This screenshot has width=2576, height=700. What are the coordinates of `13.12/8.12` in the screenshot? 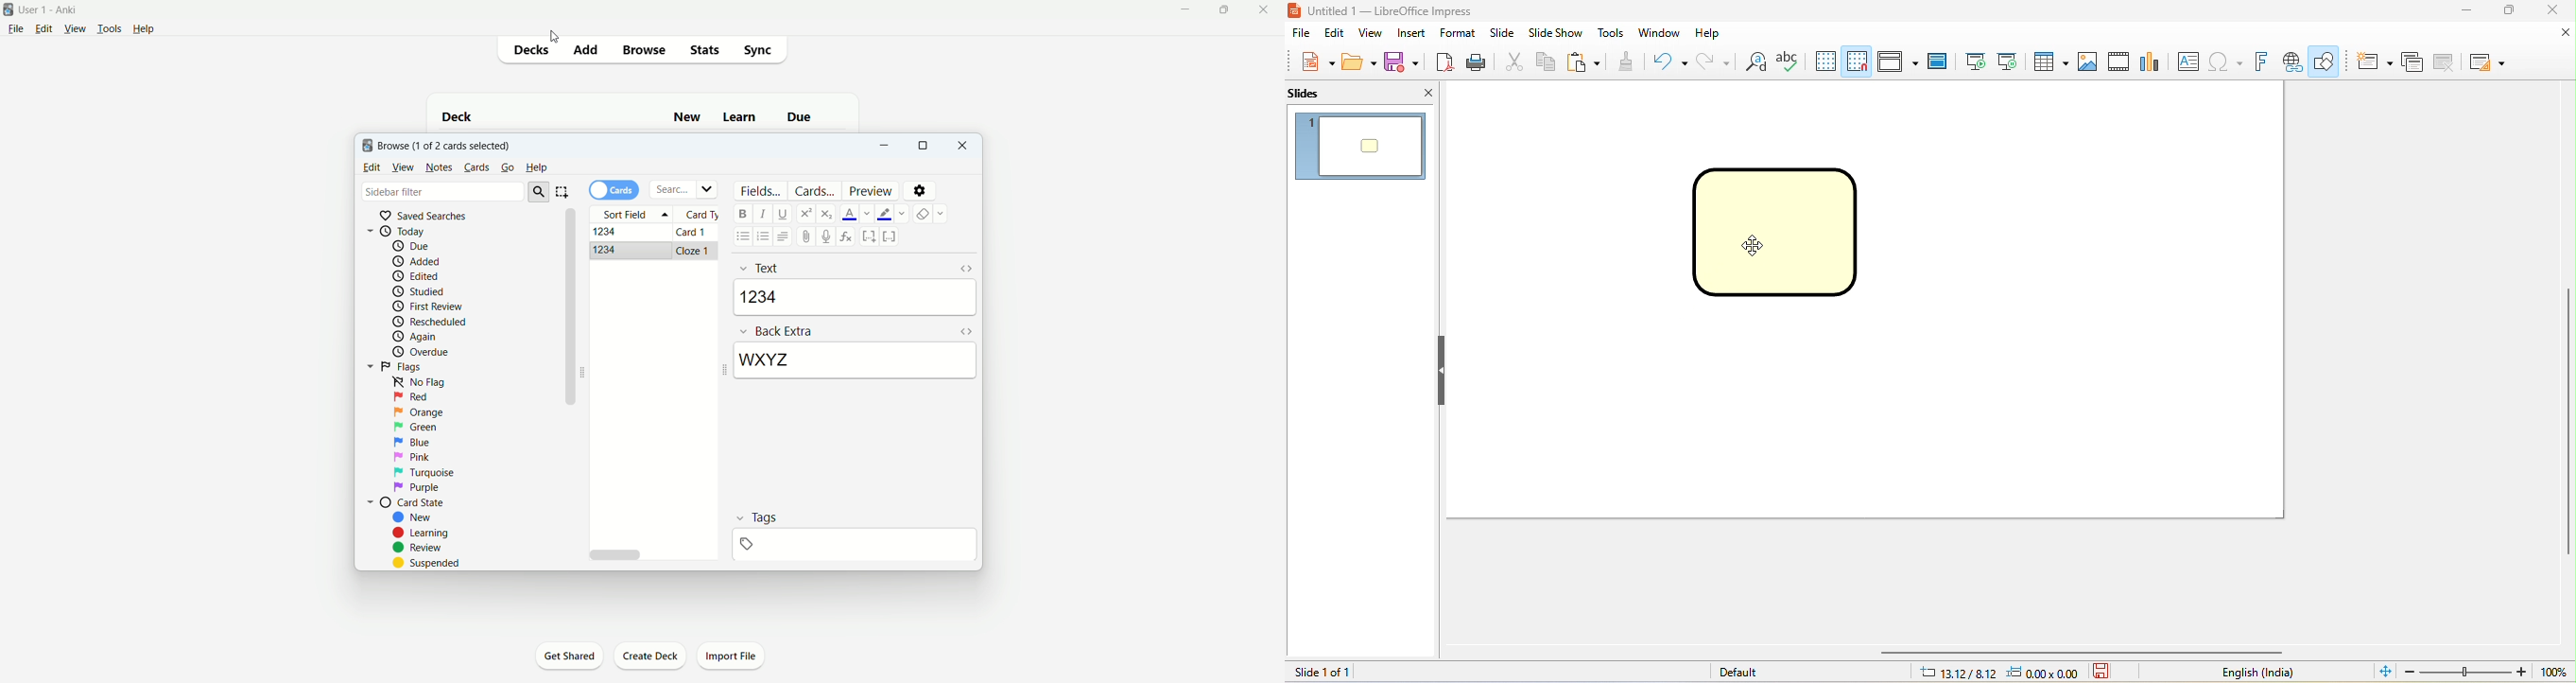 It's located at (1958, 672).